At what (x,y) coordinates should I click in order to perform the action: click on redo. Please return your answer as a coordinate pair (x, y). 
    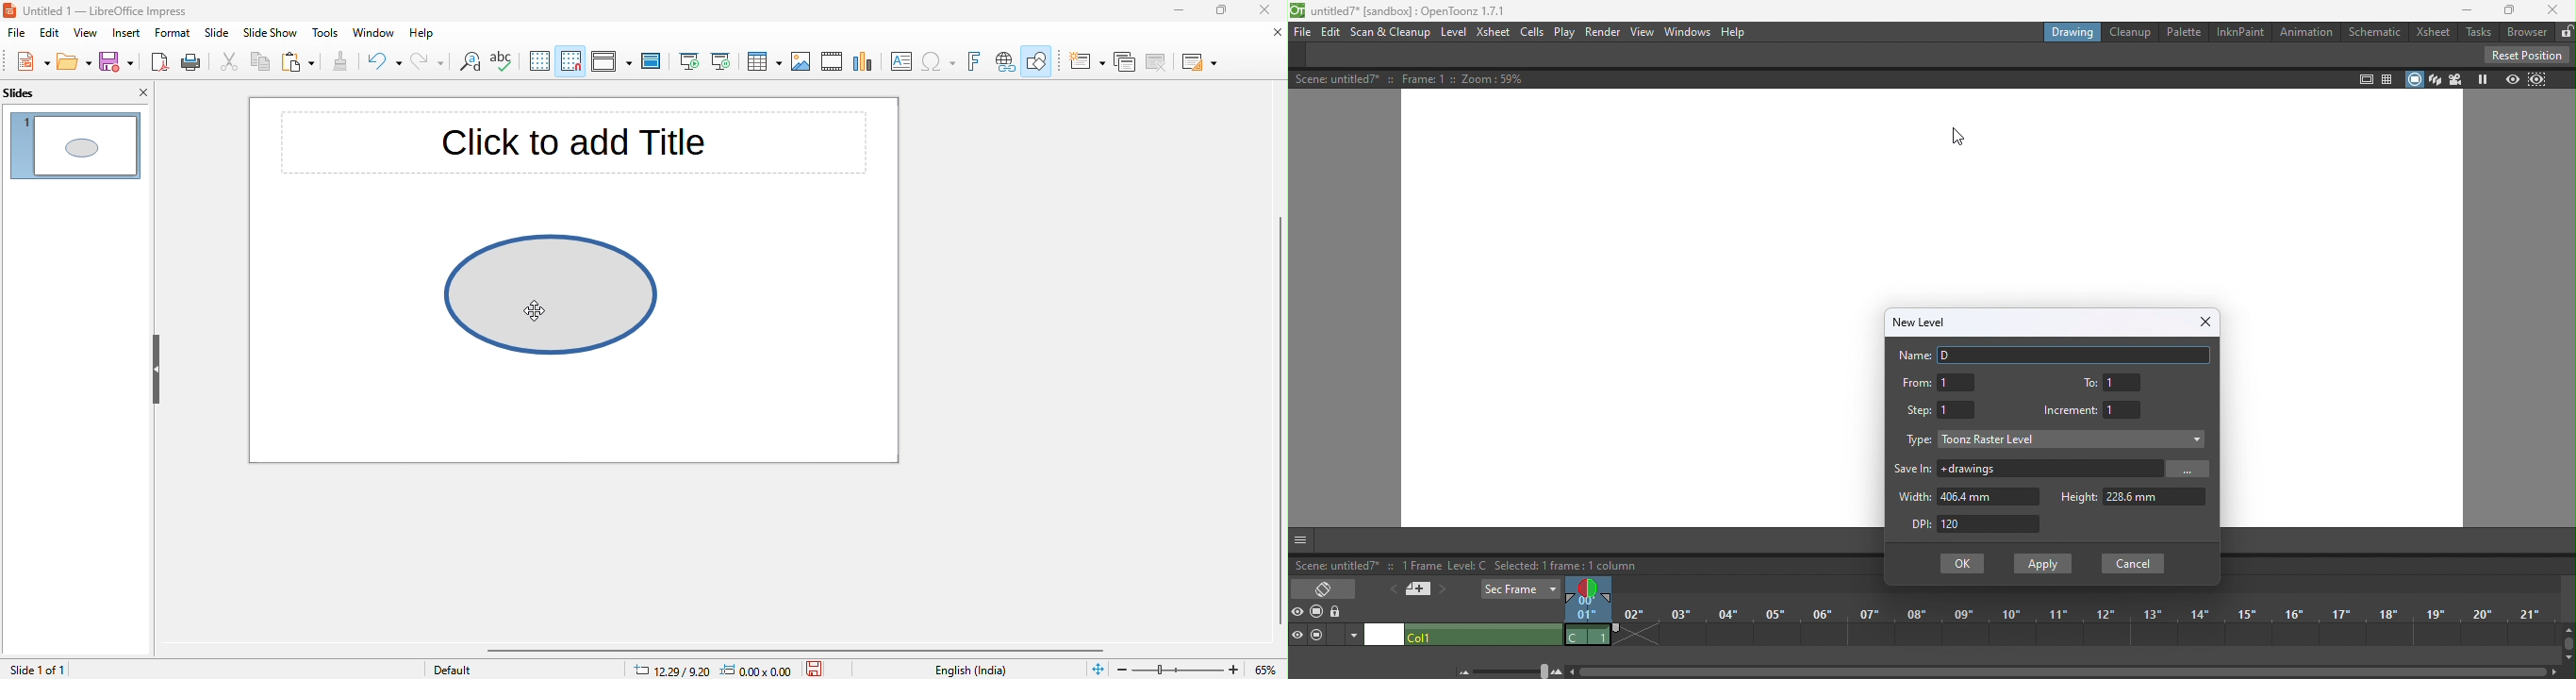
    Looking at the image, I should click on (426, 64).